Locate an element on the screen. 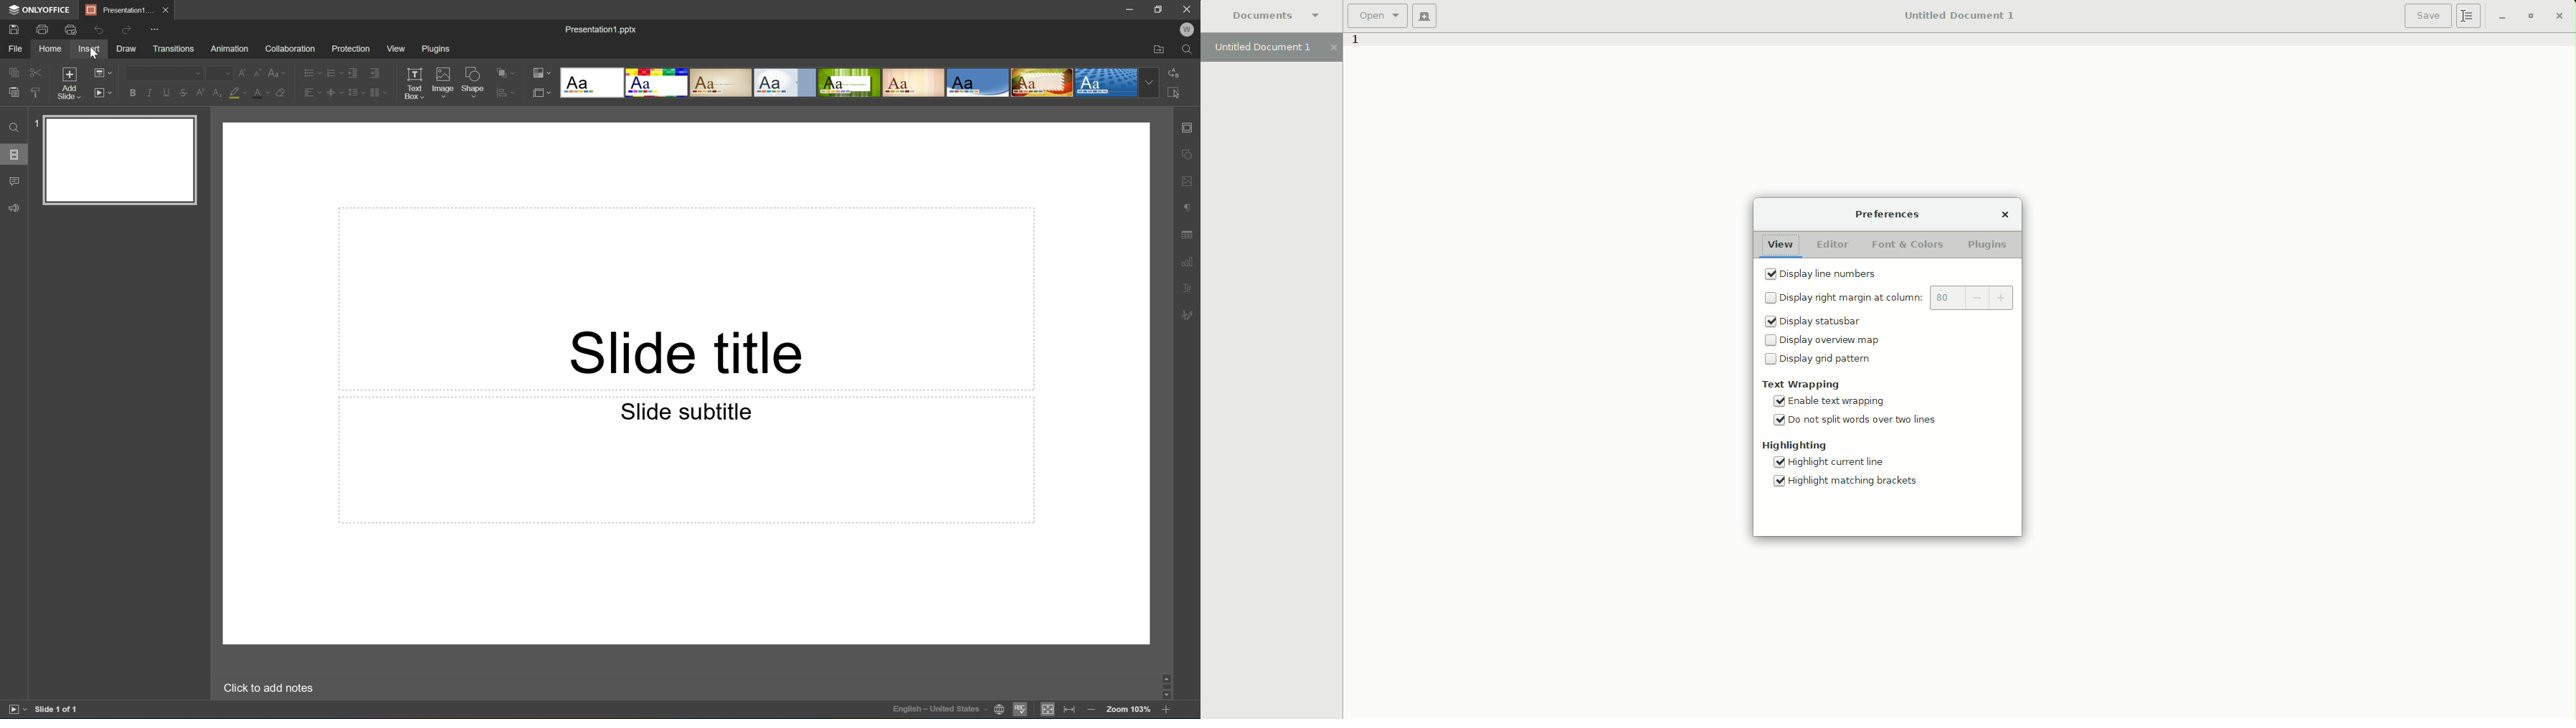 This screenshot has height=728, width=2576. Clear style is located at coordinates (282, 92).